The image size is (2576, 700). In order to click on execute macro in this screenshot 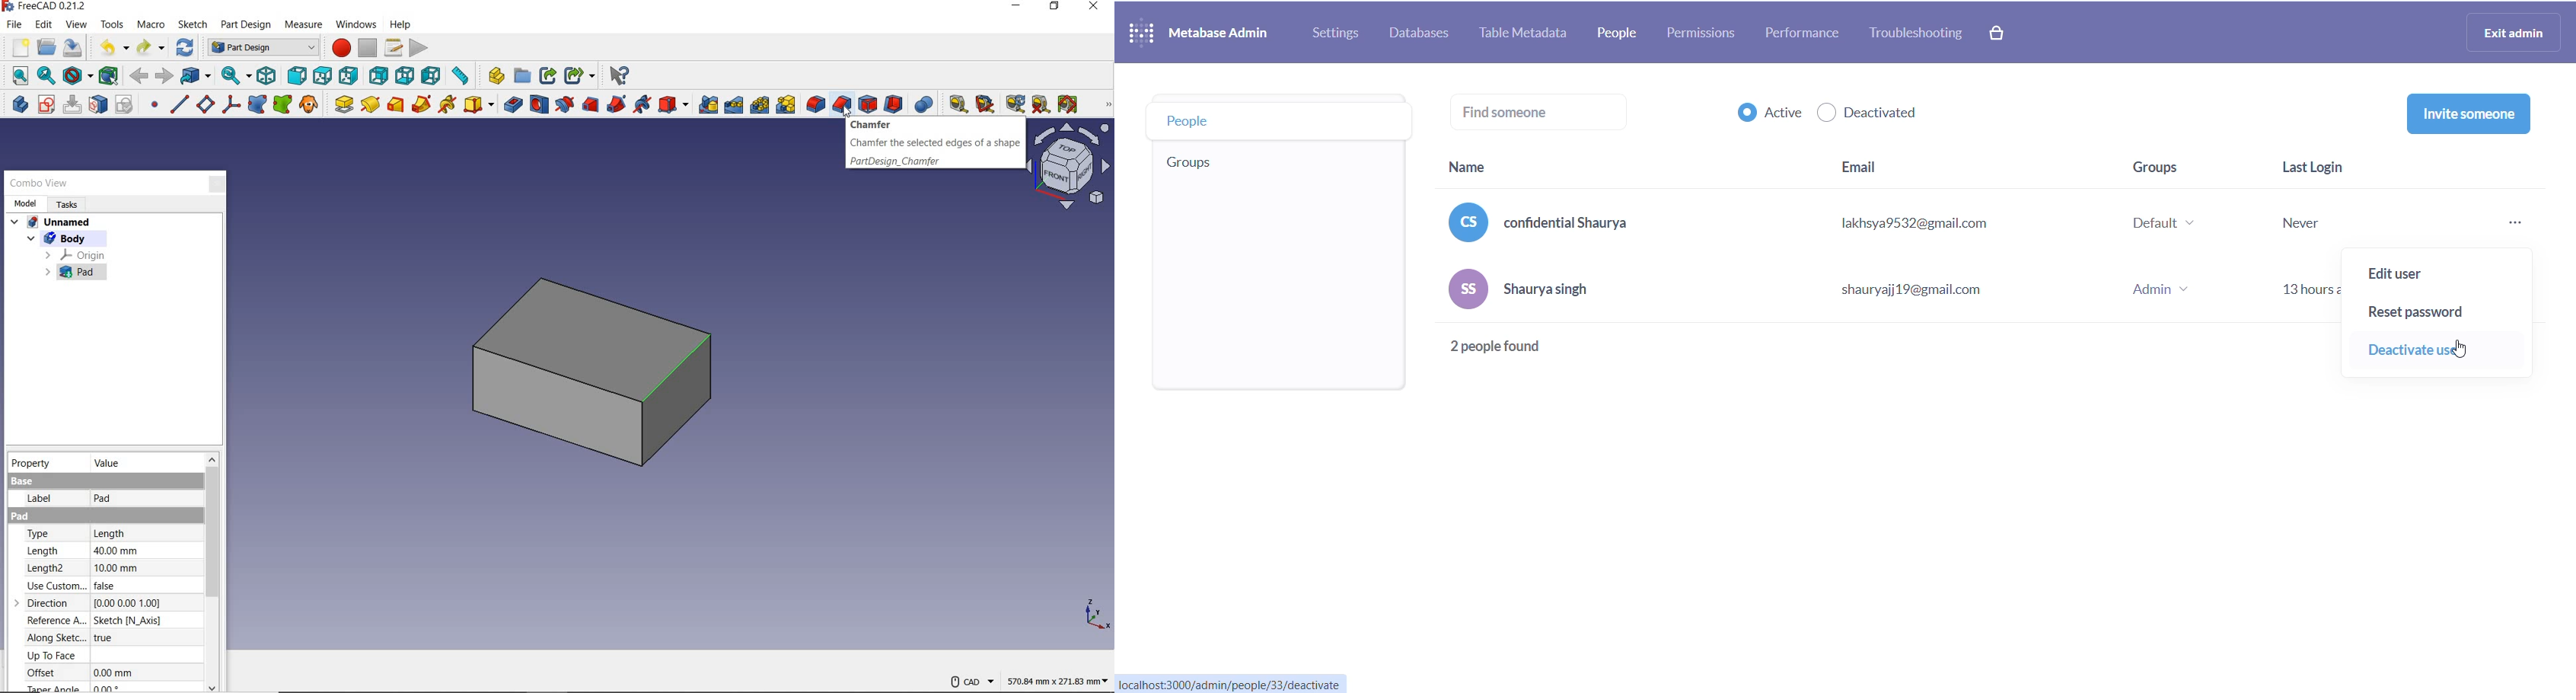, I will do `click(419, 48)`.